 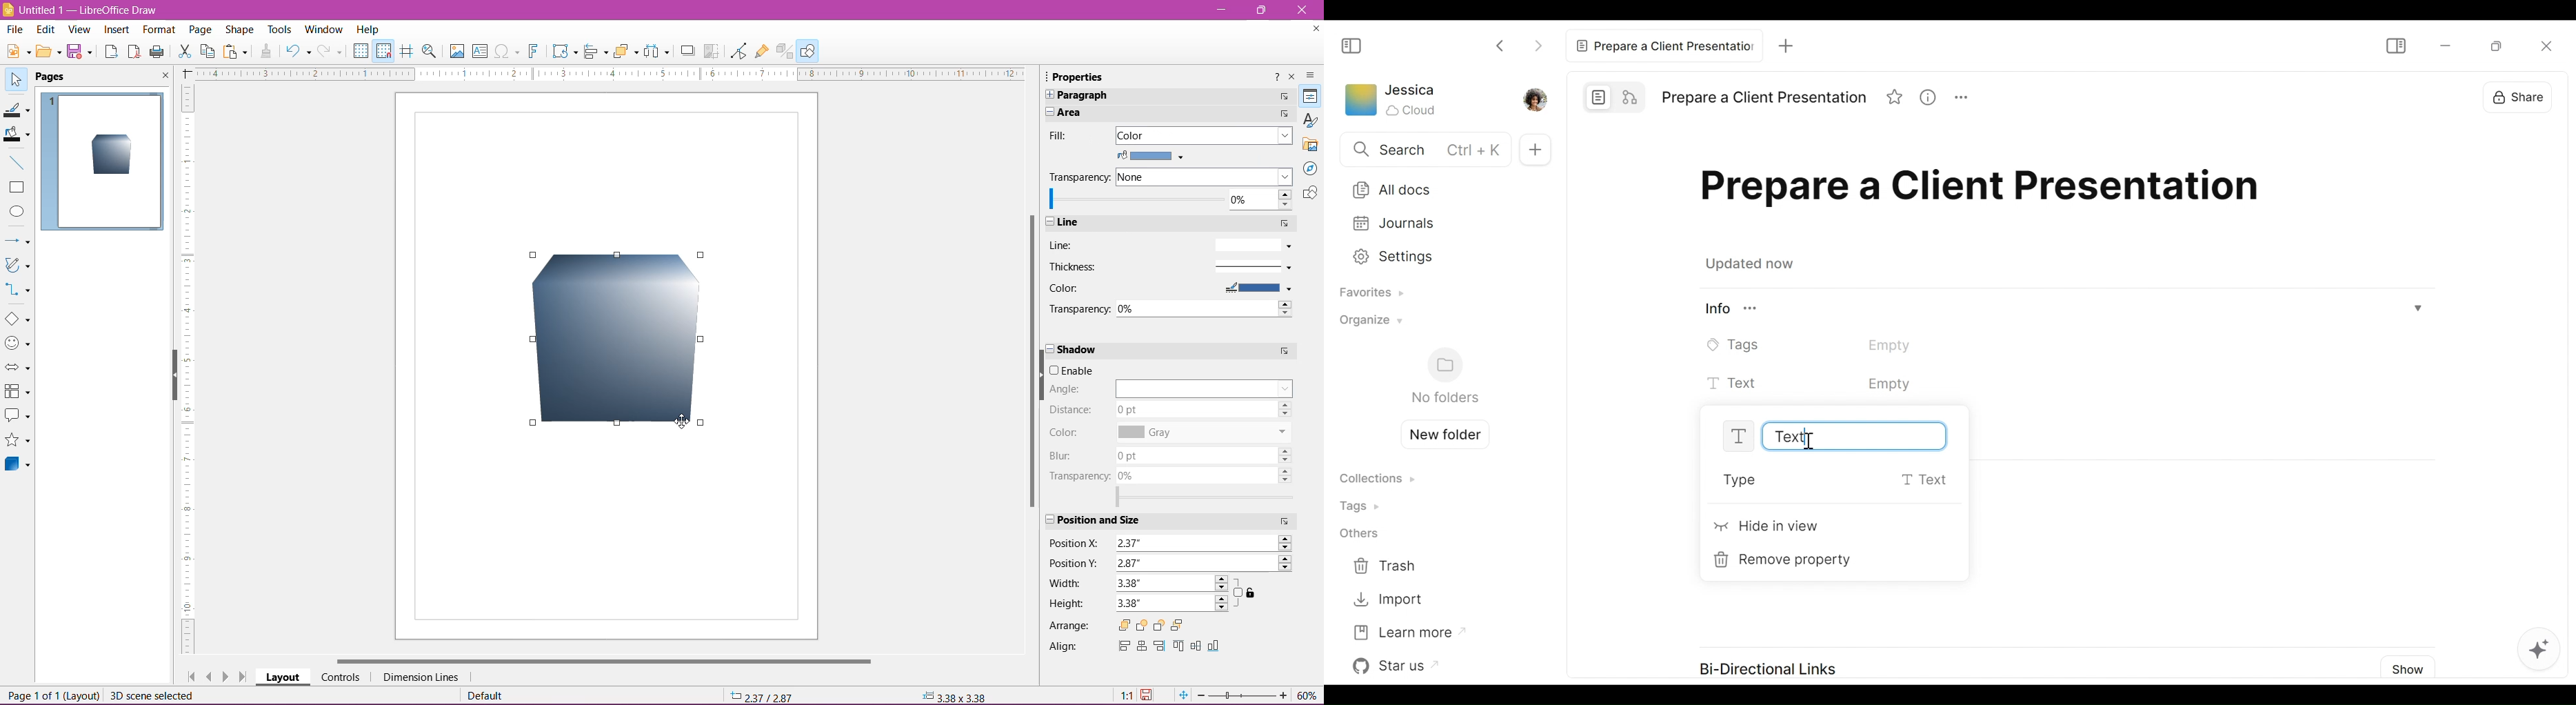 What do you see at coordinates (1204, 135) in the screenshot?
I see `Select the fill type to apply` at bounding box center [1204, 135].